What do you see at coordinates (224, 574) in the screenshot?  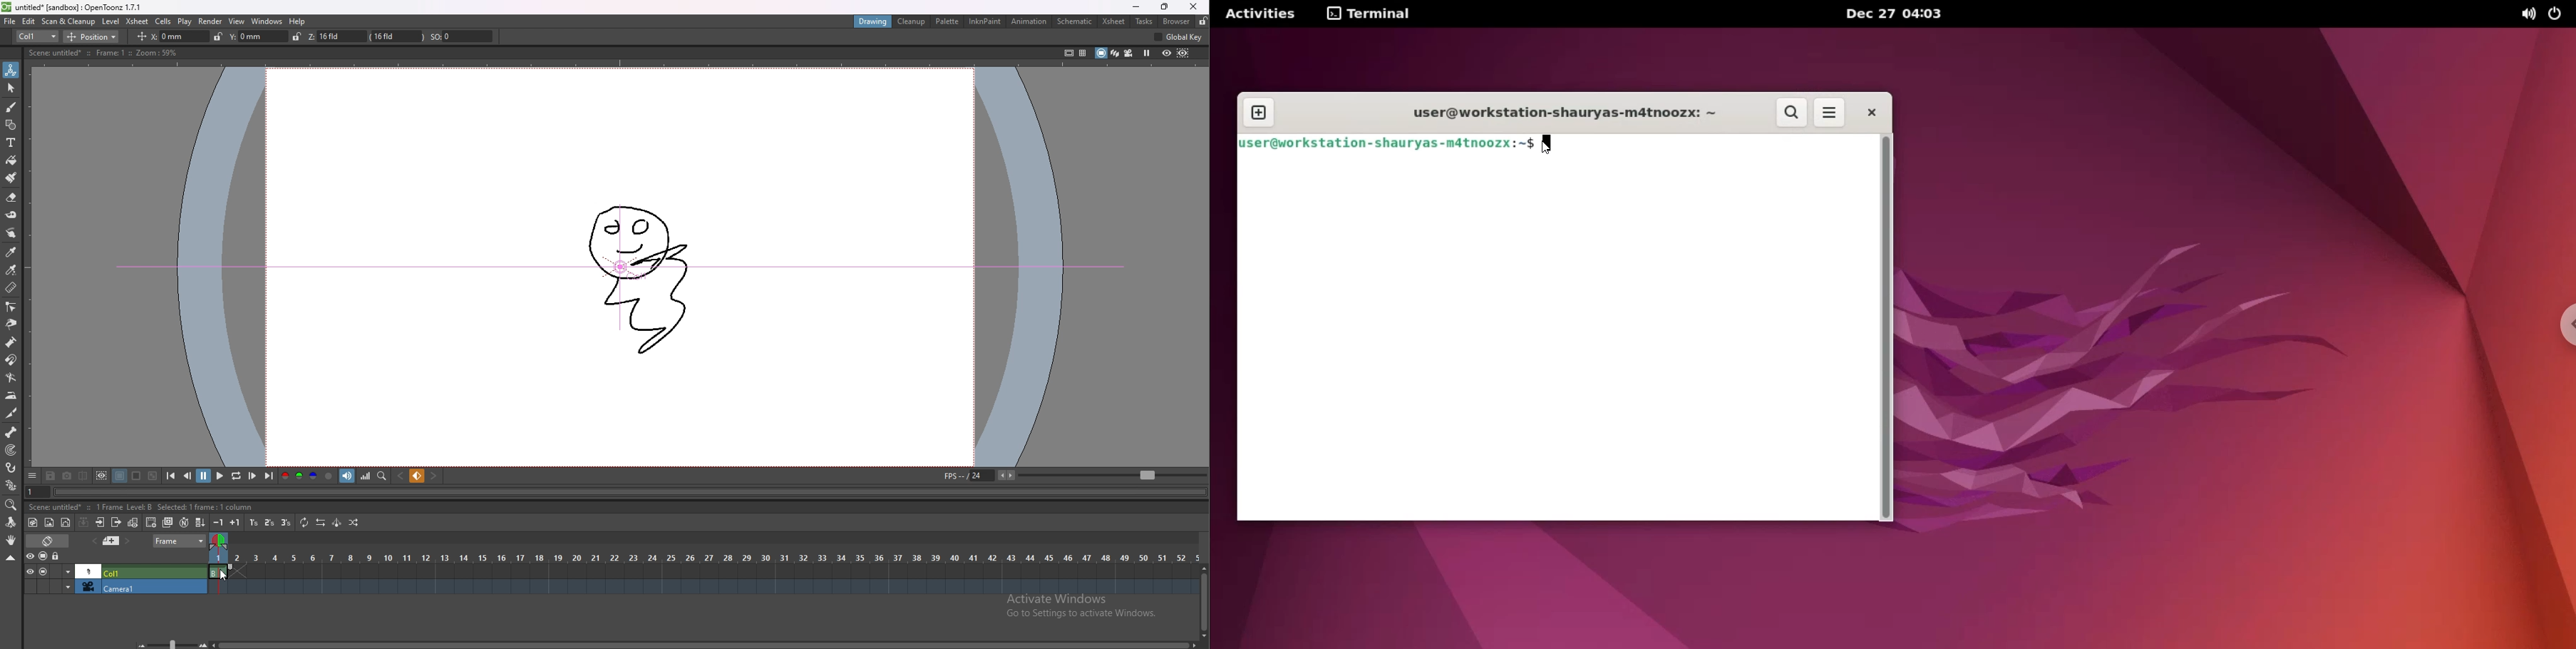 I see `cursor` at bounding box center [224, 574].